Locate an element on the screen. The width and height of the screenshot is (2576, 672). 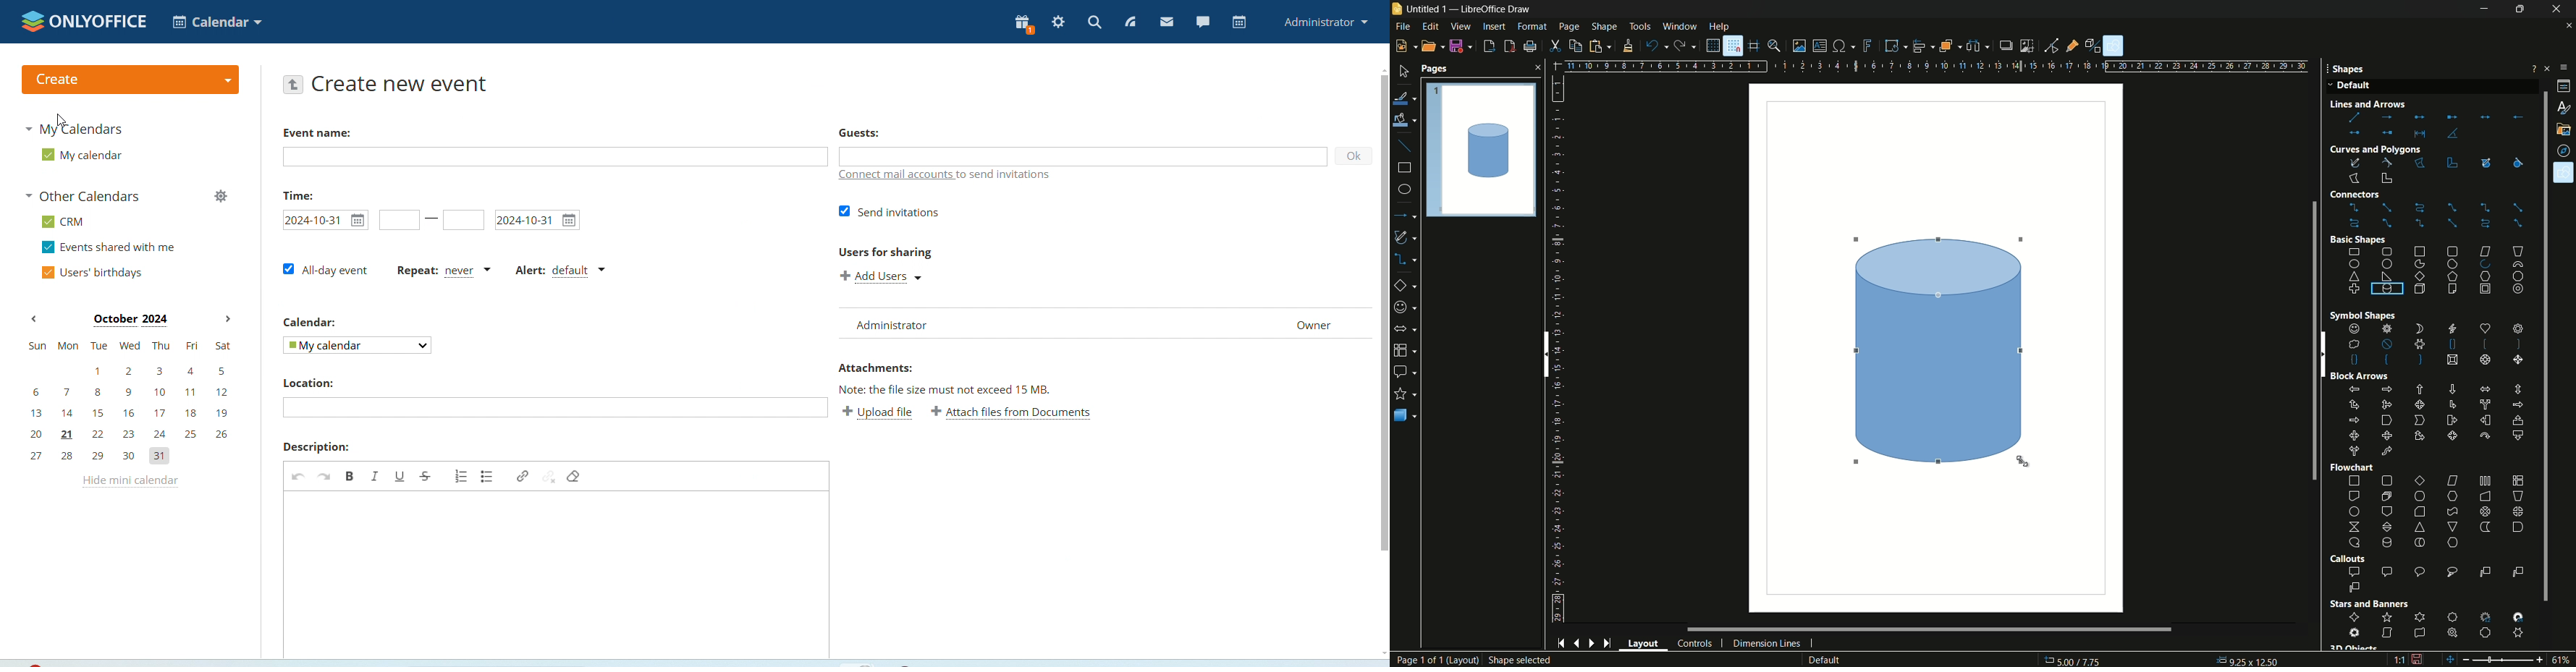
cylinder is located at coordinates (1938, 350).